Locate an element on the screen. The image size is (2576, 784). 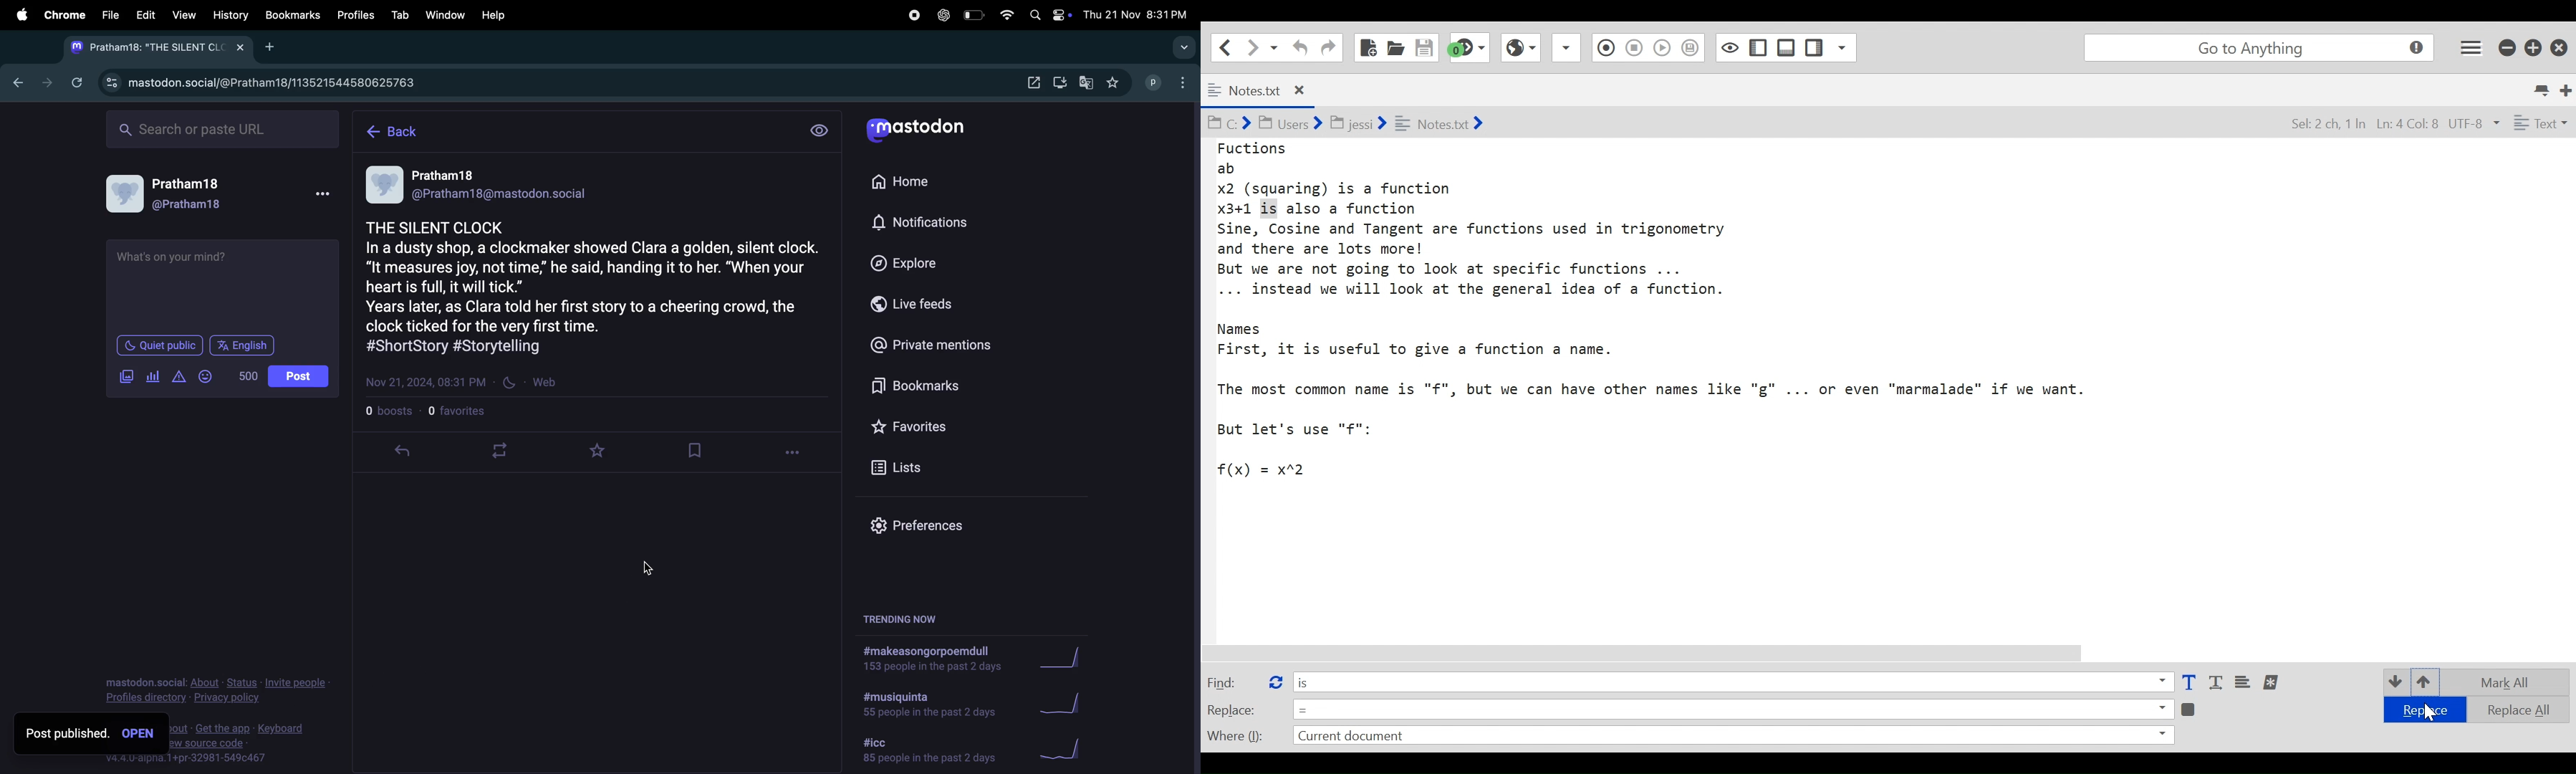
window is located at coordinates (444, 14).